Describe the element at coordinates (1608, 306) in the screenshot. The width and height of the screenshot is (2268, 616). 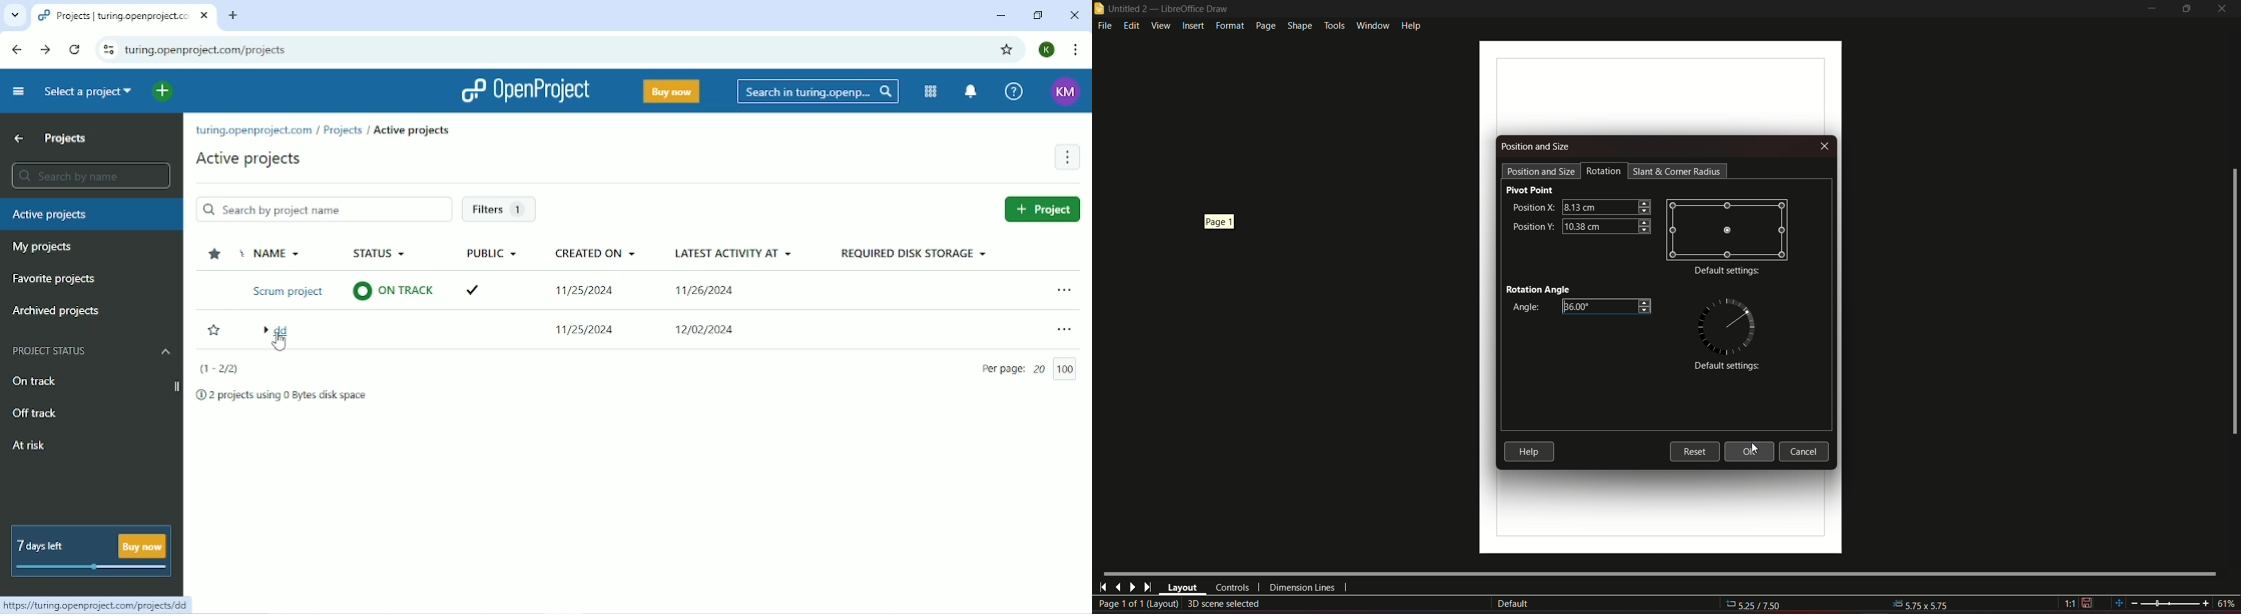
I see `textbox` at that location.